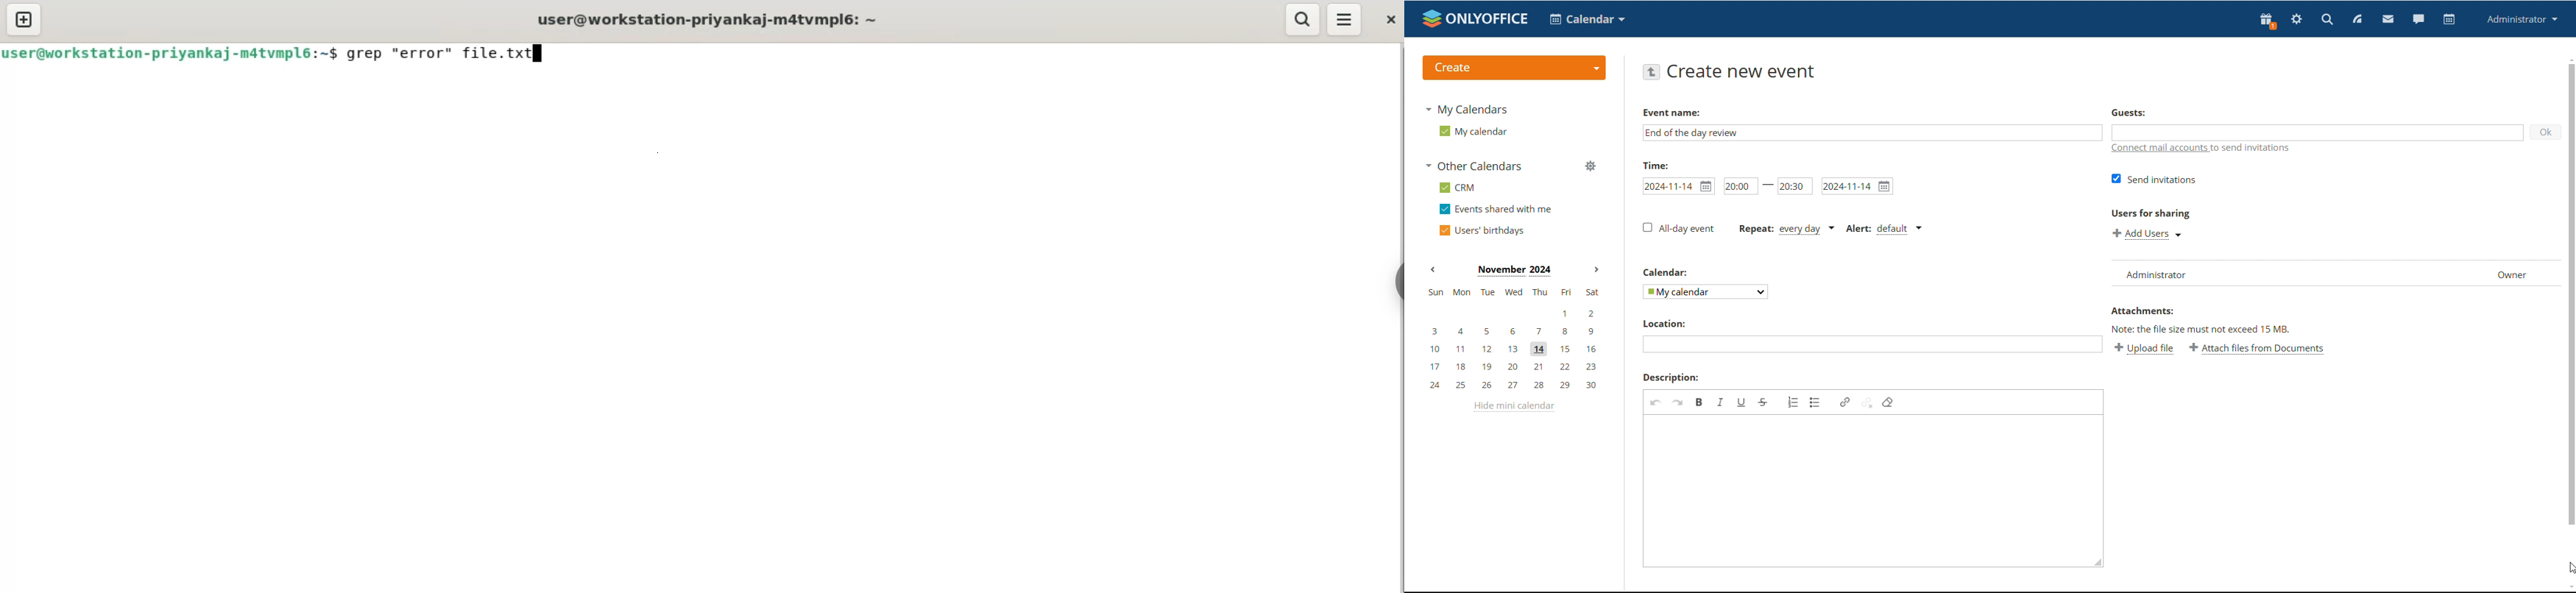 This screenshot has height=616, width=2576. Describe the element at coordinates (2154, 179) in the screenshot. I see `send invitations` at that location.